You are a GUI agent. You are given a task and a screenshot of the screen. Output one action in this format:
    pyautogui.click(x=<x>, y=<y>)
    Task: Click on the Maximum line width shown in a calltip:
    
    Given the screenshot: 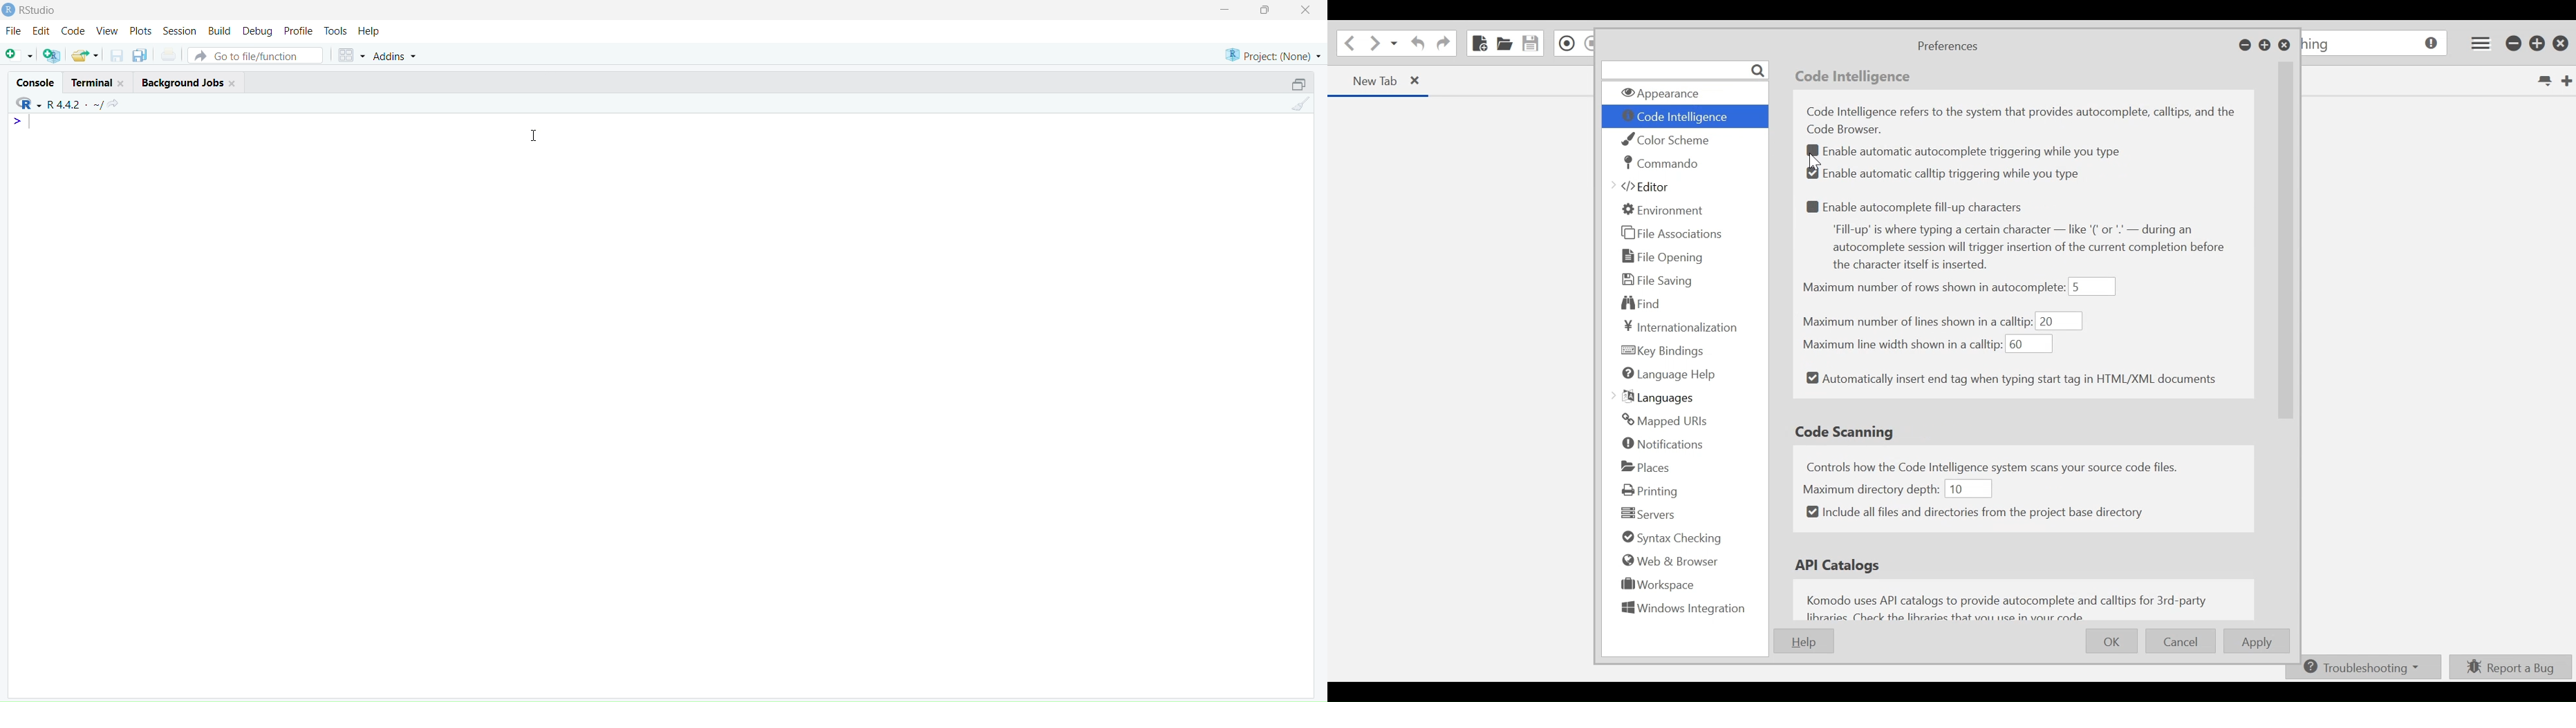 What is the action you would take?
    pyautogui.click(x=1900, y=343)
    